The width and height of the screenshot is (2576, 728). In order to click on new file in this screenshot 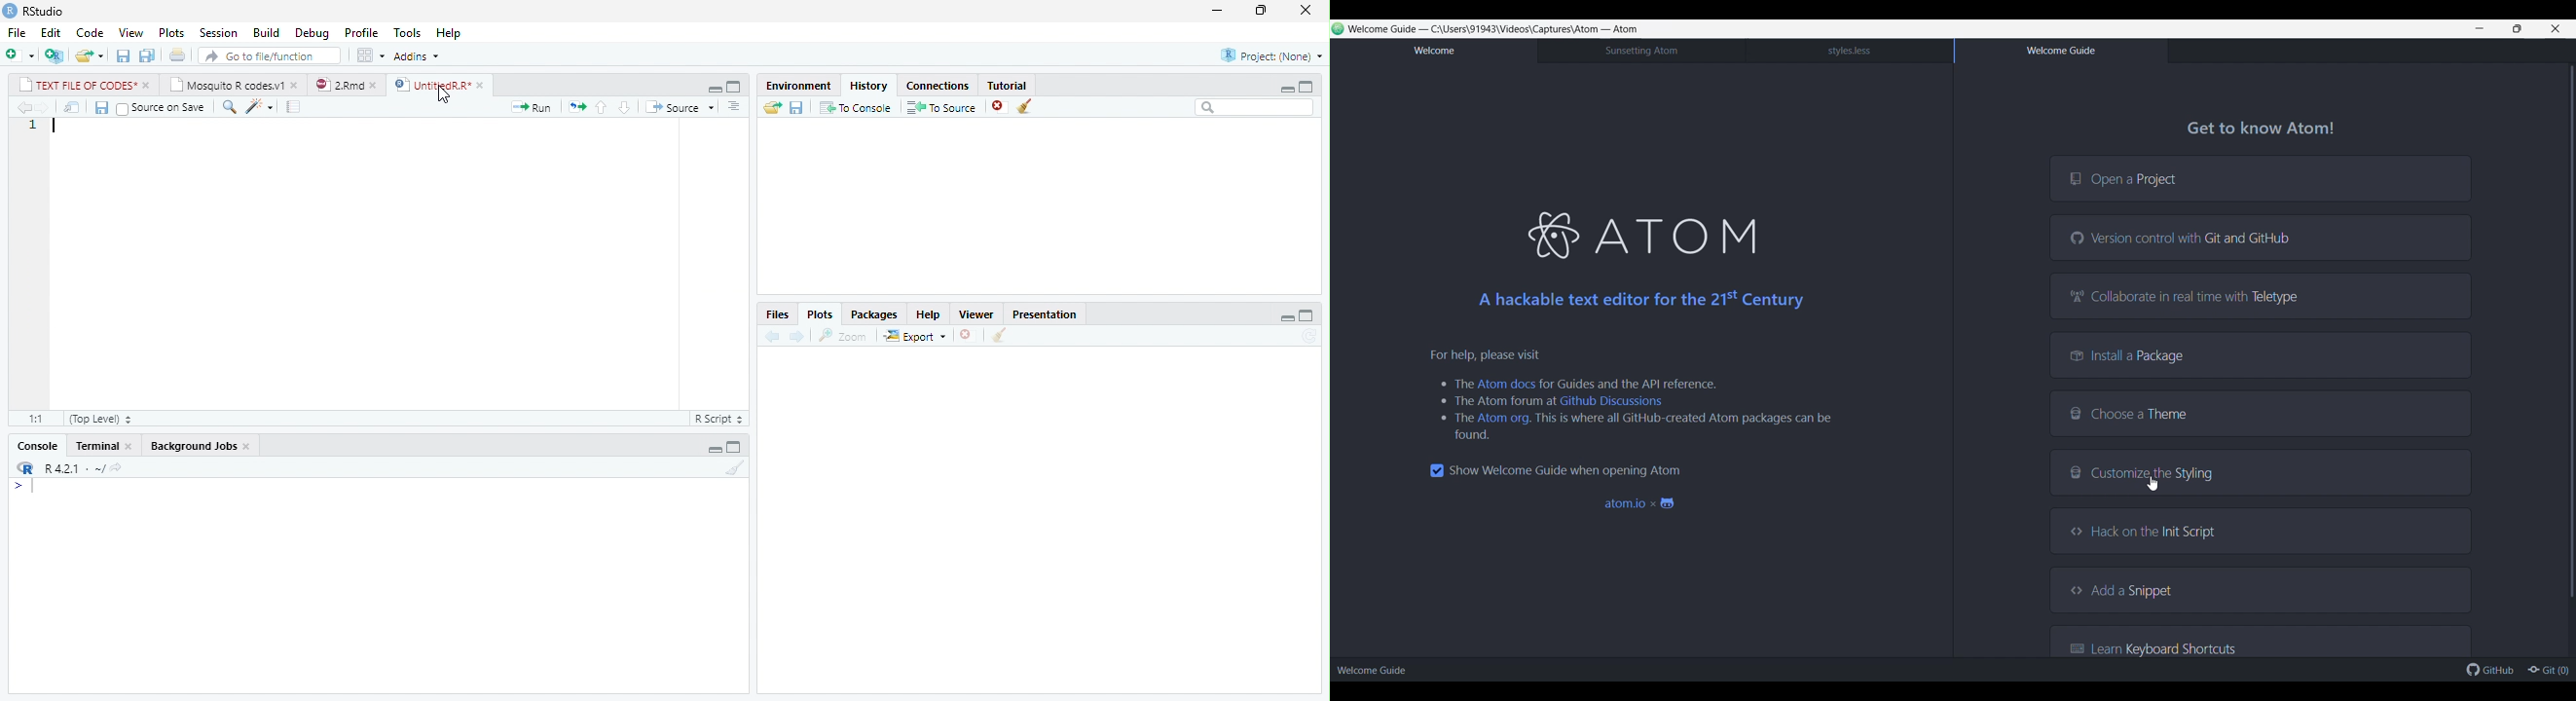, I will do `click(20, 55)`.